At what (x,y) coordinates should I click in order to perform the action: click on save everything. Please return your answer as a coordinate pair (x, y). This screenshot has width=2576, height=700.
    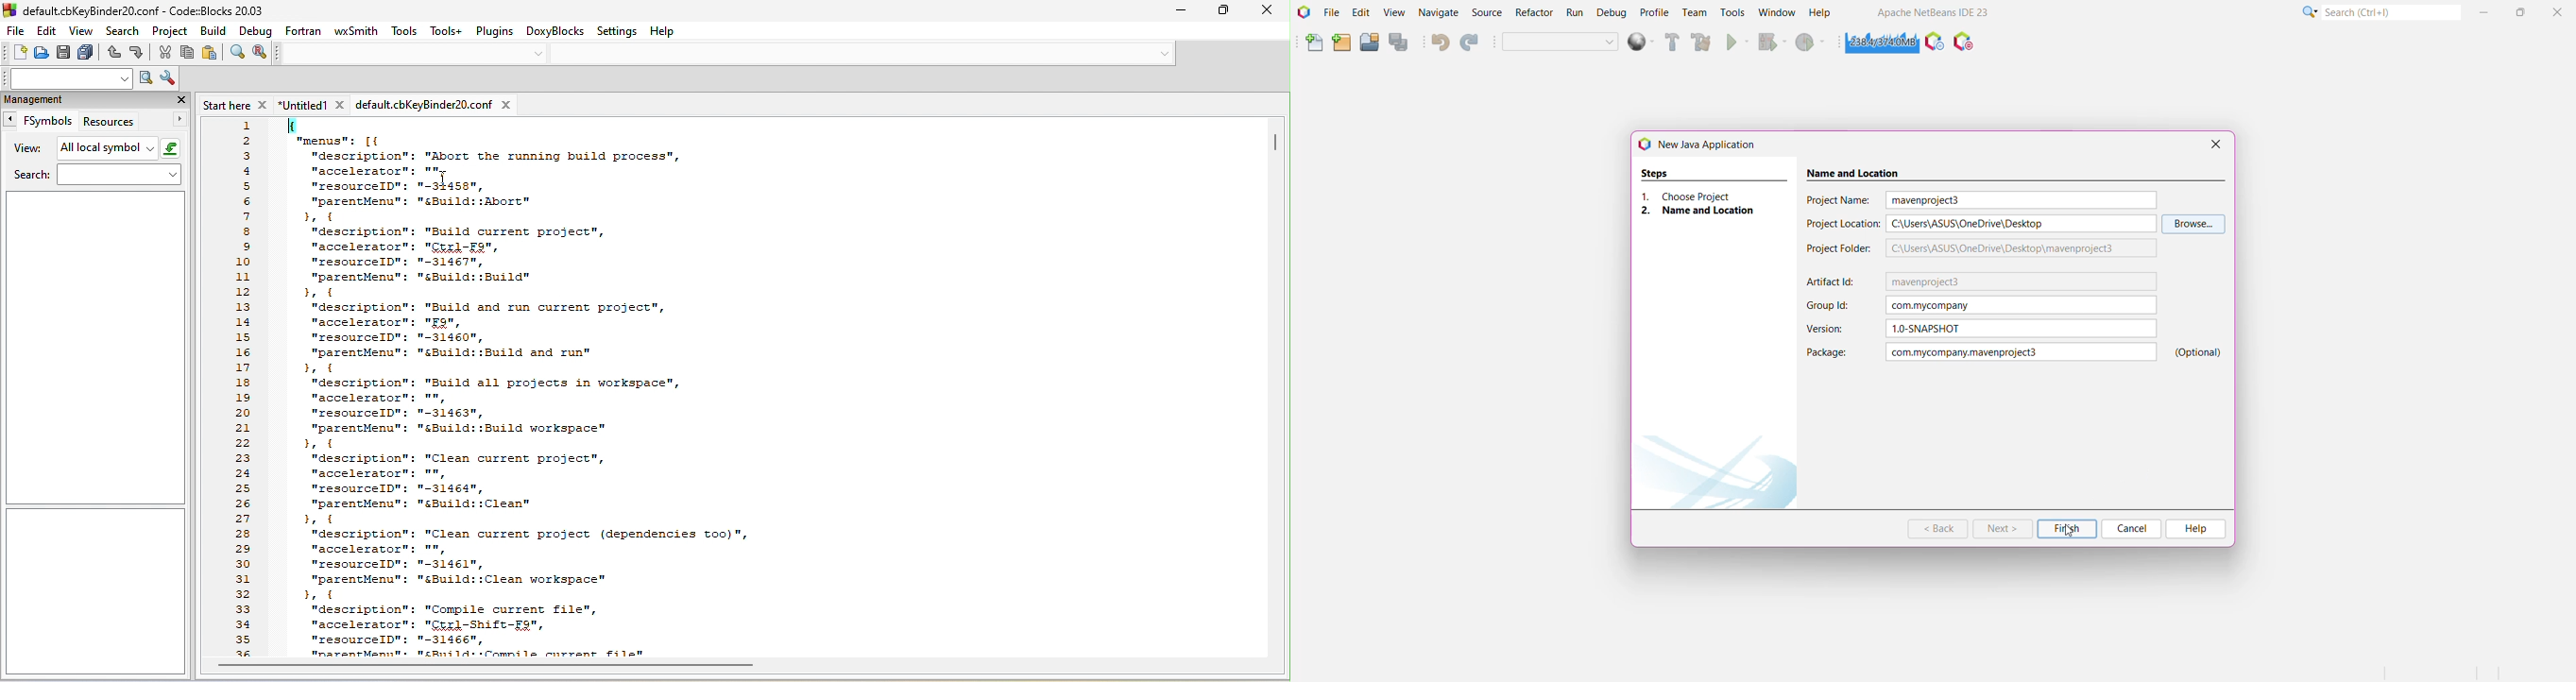
    Looking at the image, I should click on (89, 53).